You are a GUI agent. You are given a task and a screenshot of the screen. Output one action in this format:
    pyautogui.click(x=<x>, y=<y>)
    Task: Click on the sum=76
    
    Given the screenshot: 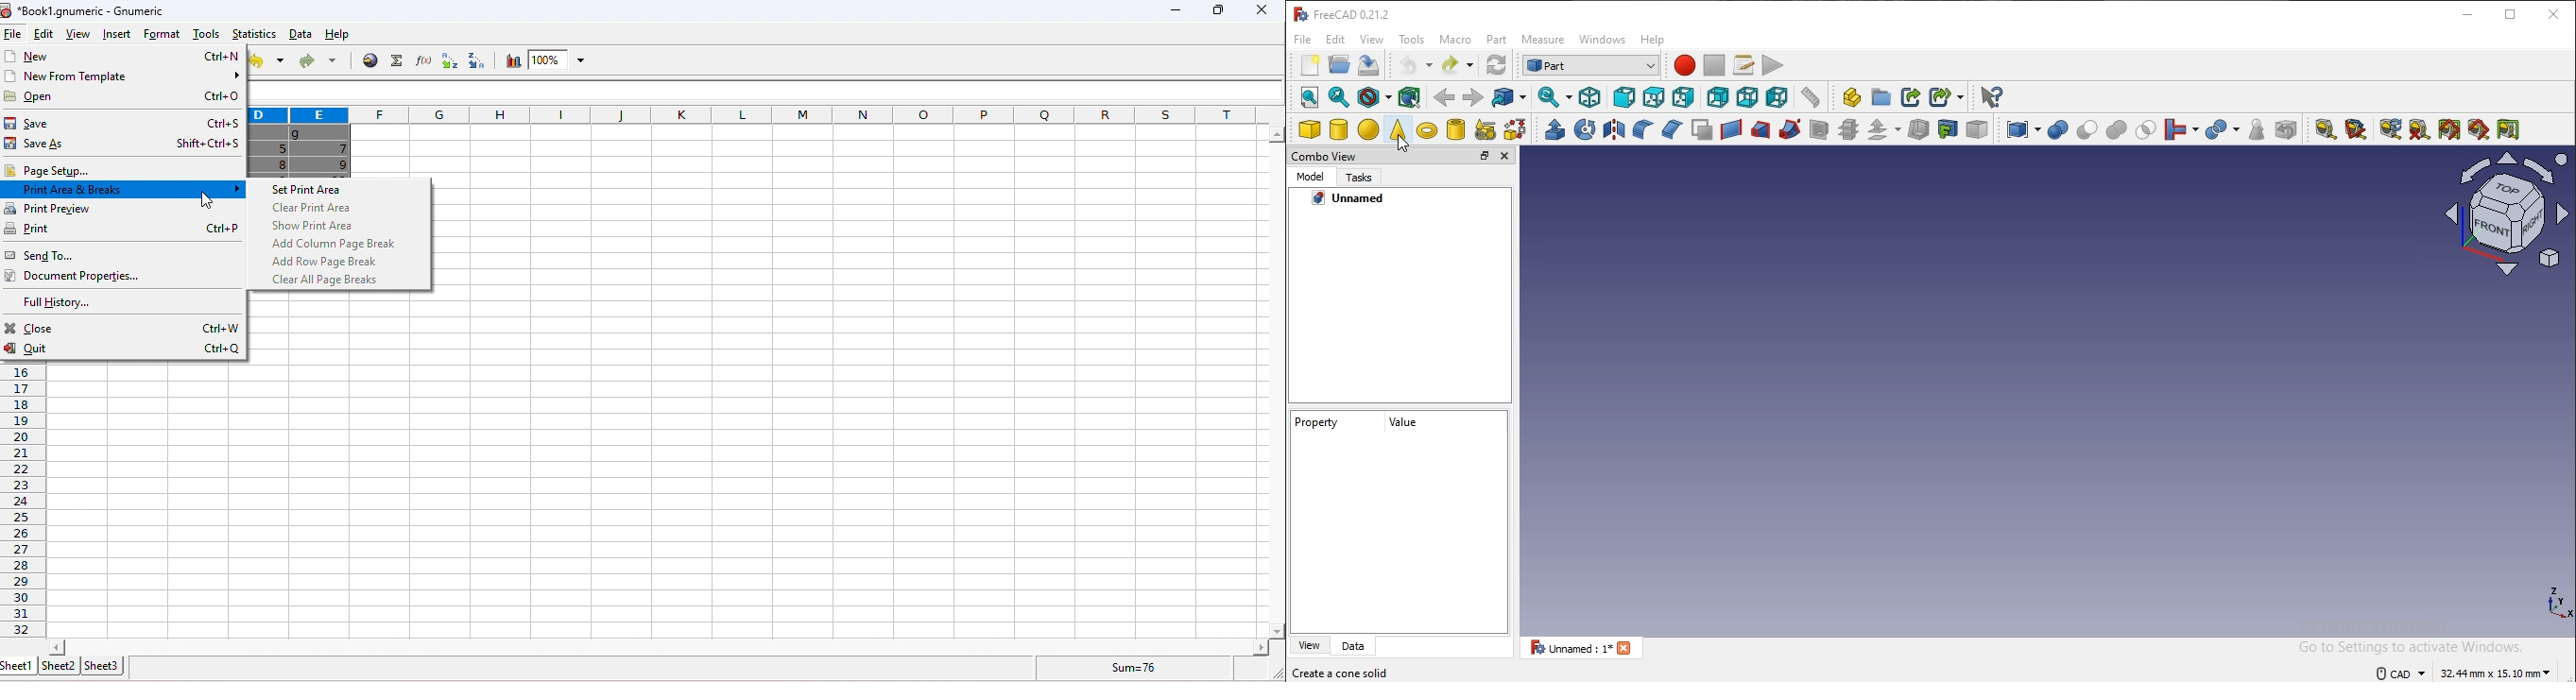 What is the action you would take?
    pyautogui.click(x=1138, y=667)
    